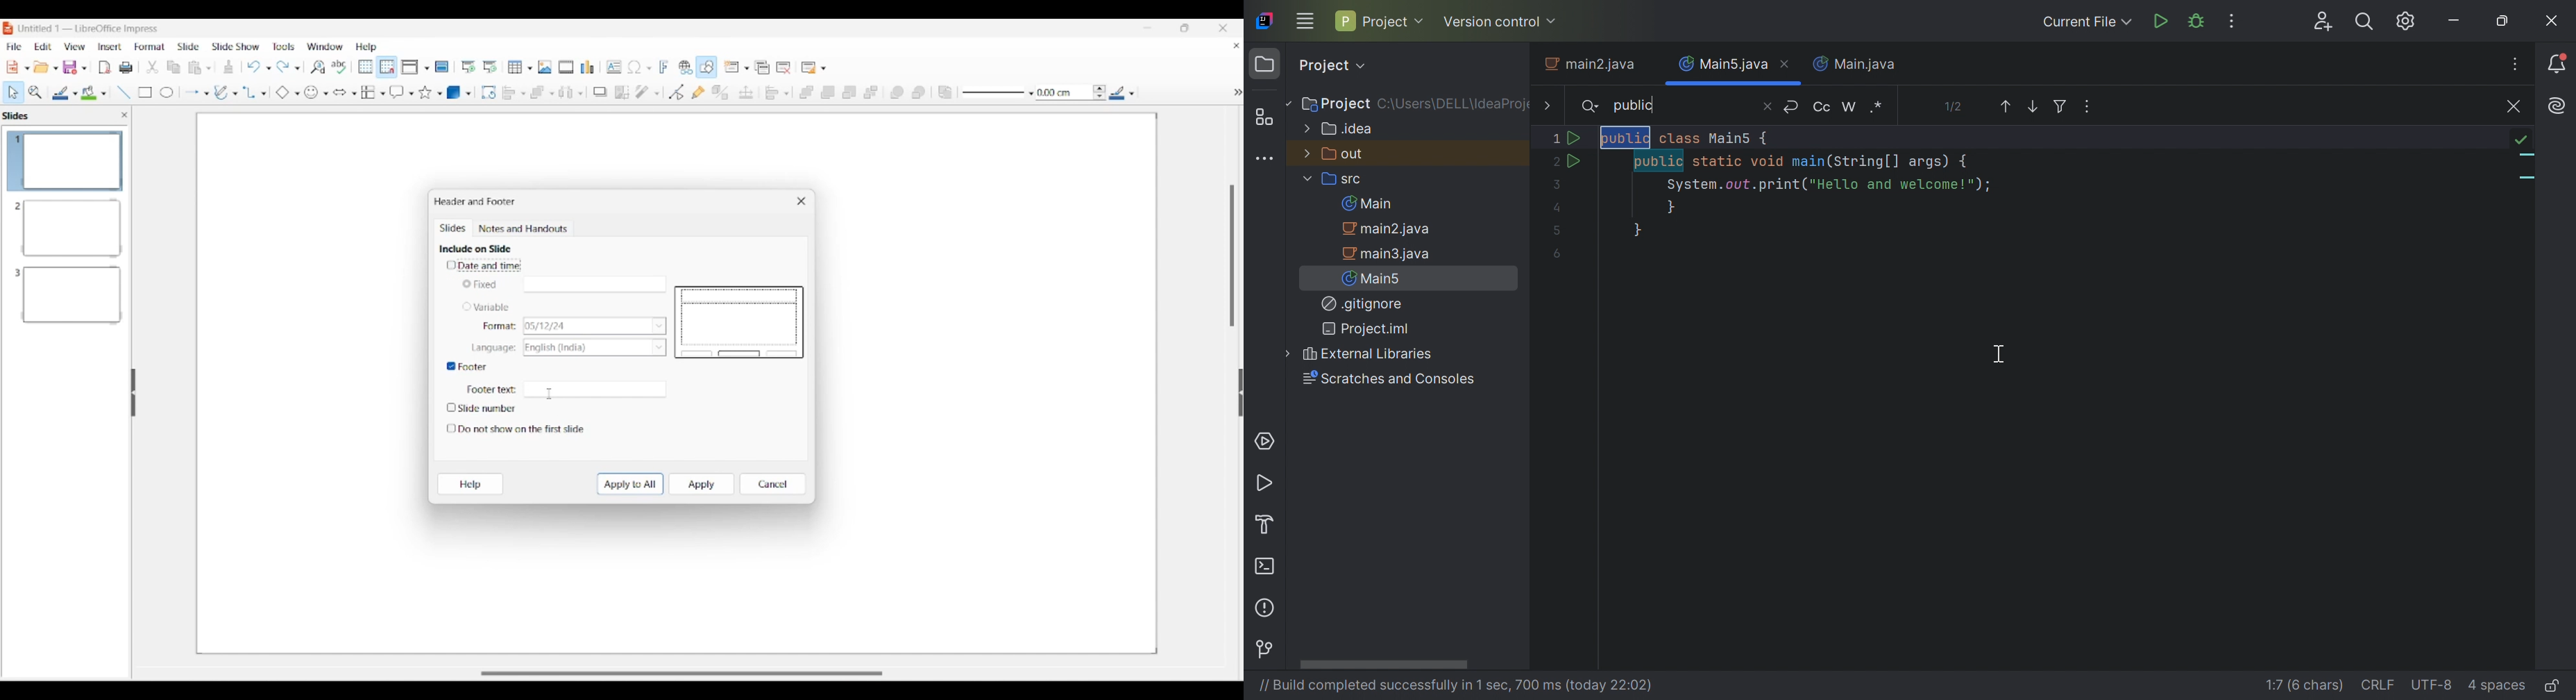 Image resolution: width=2576 pixels, height=700 pixels. Describe the element at coordinates (2009, 107) in the screenshot. I see `Previous Occurence` at that location.